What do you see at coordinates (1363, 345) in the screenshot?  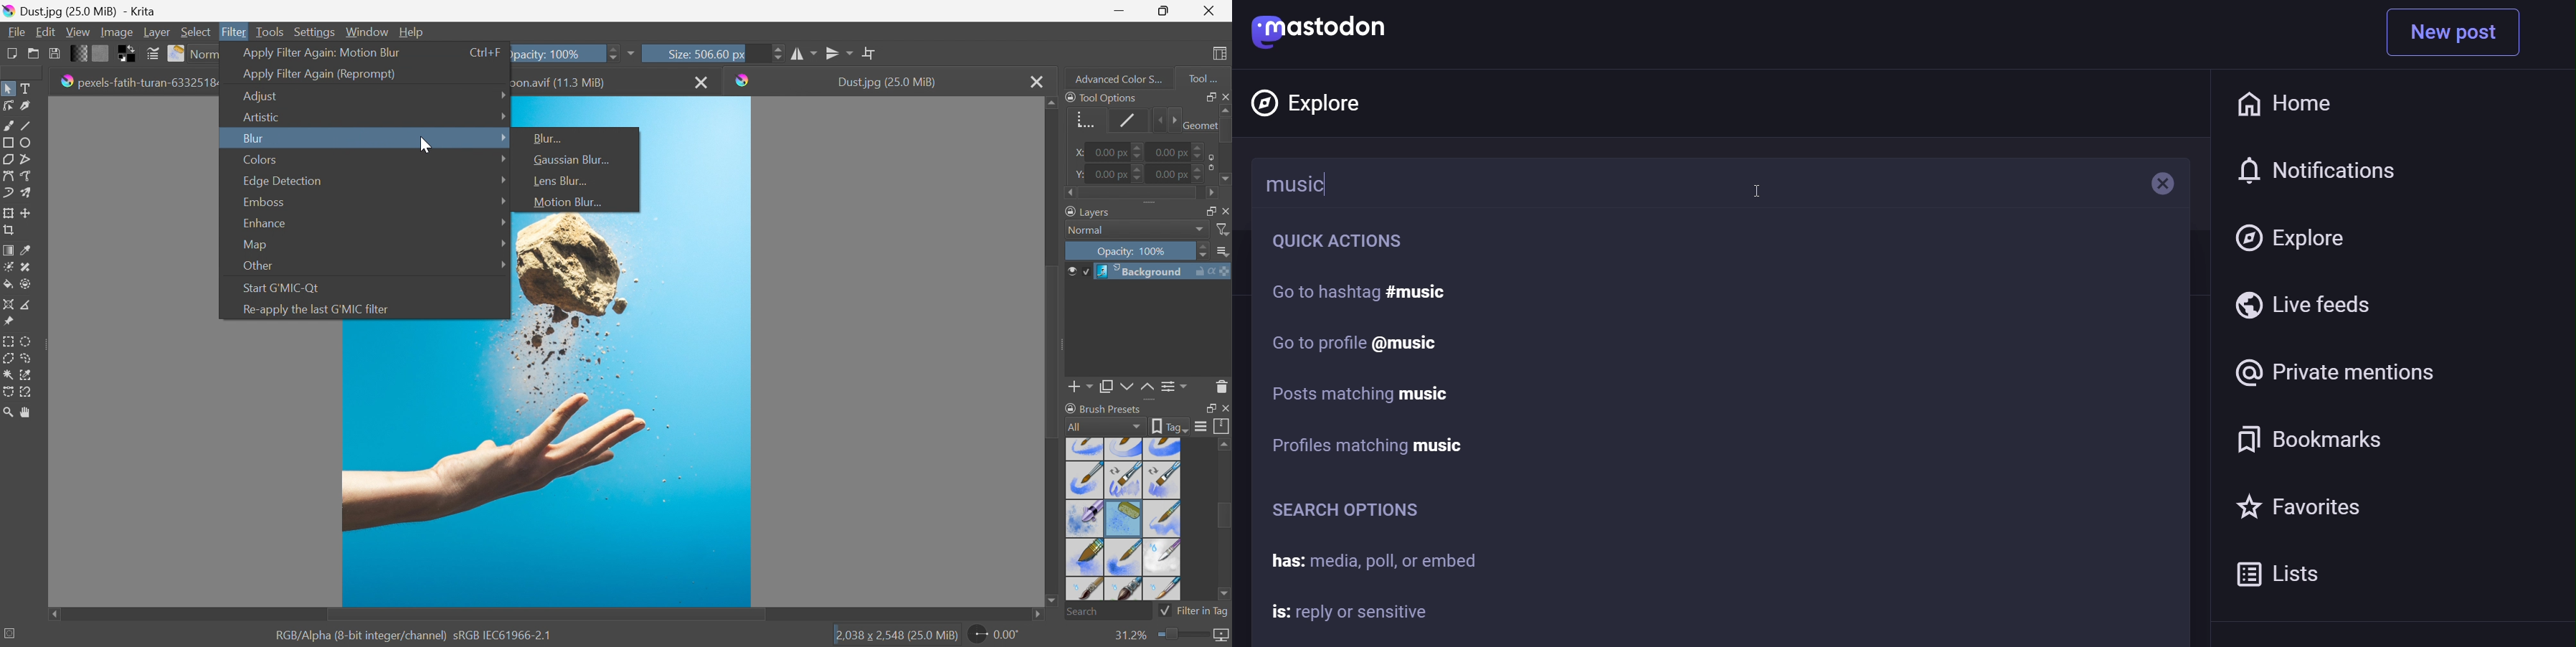 I see `go to profile` at bounding box center [1363, 345].